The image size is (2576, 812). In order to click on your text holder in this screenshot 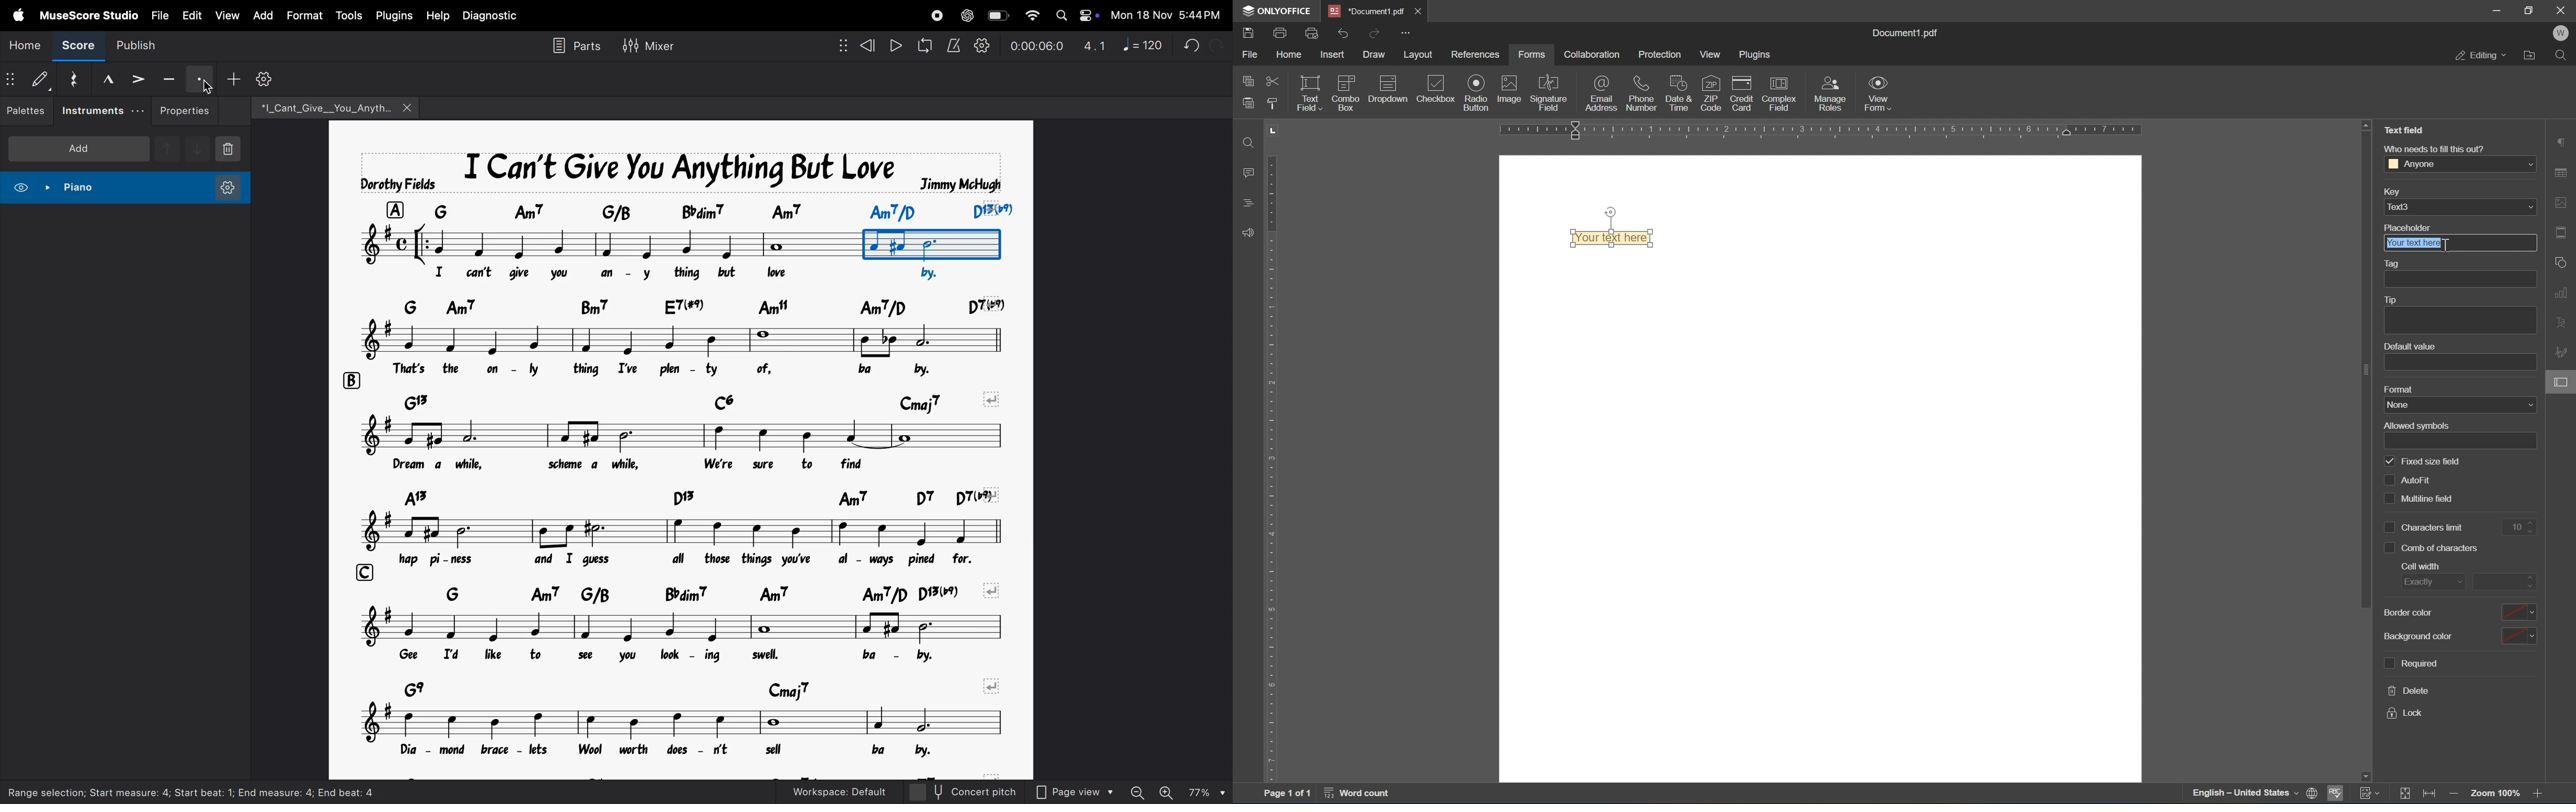, I will do `click(2415, 243)`.